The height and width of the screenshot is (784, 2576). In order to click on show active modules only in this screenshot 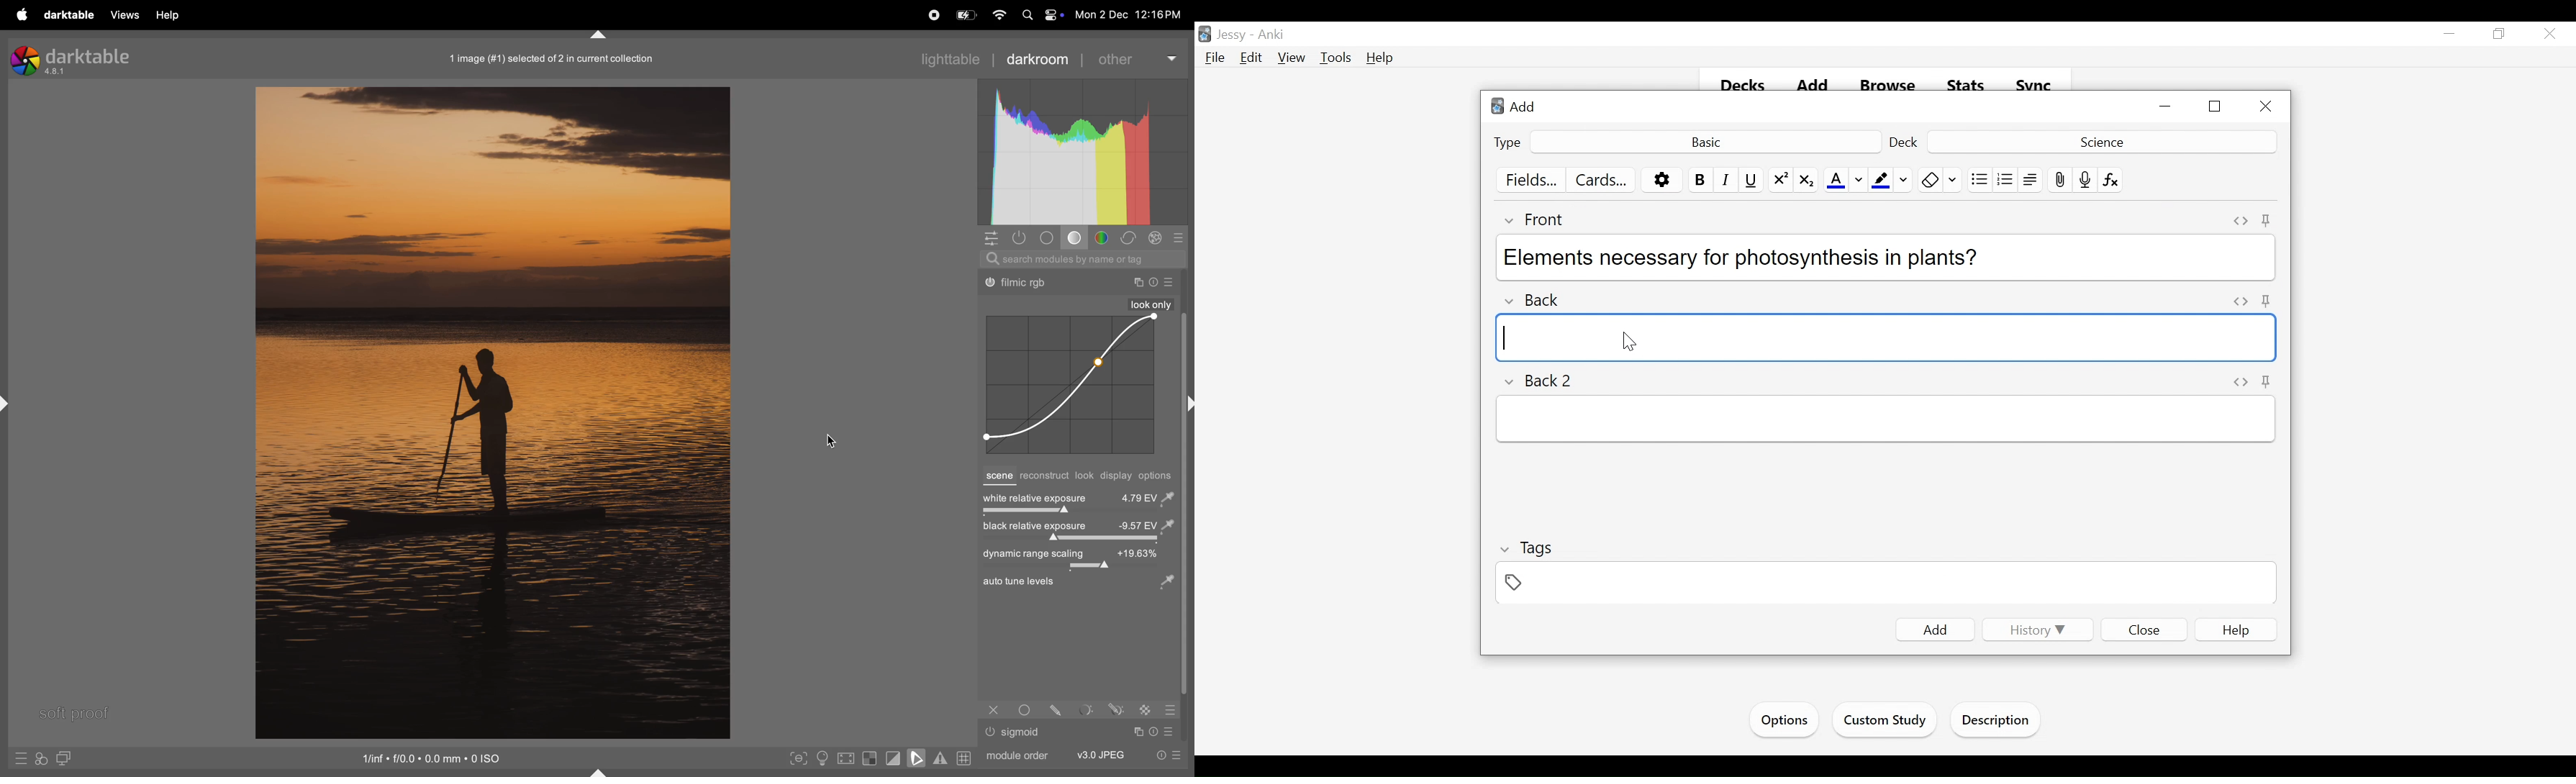, I will do `click(1021, 238)`.